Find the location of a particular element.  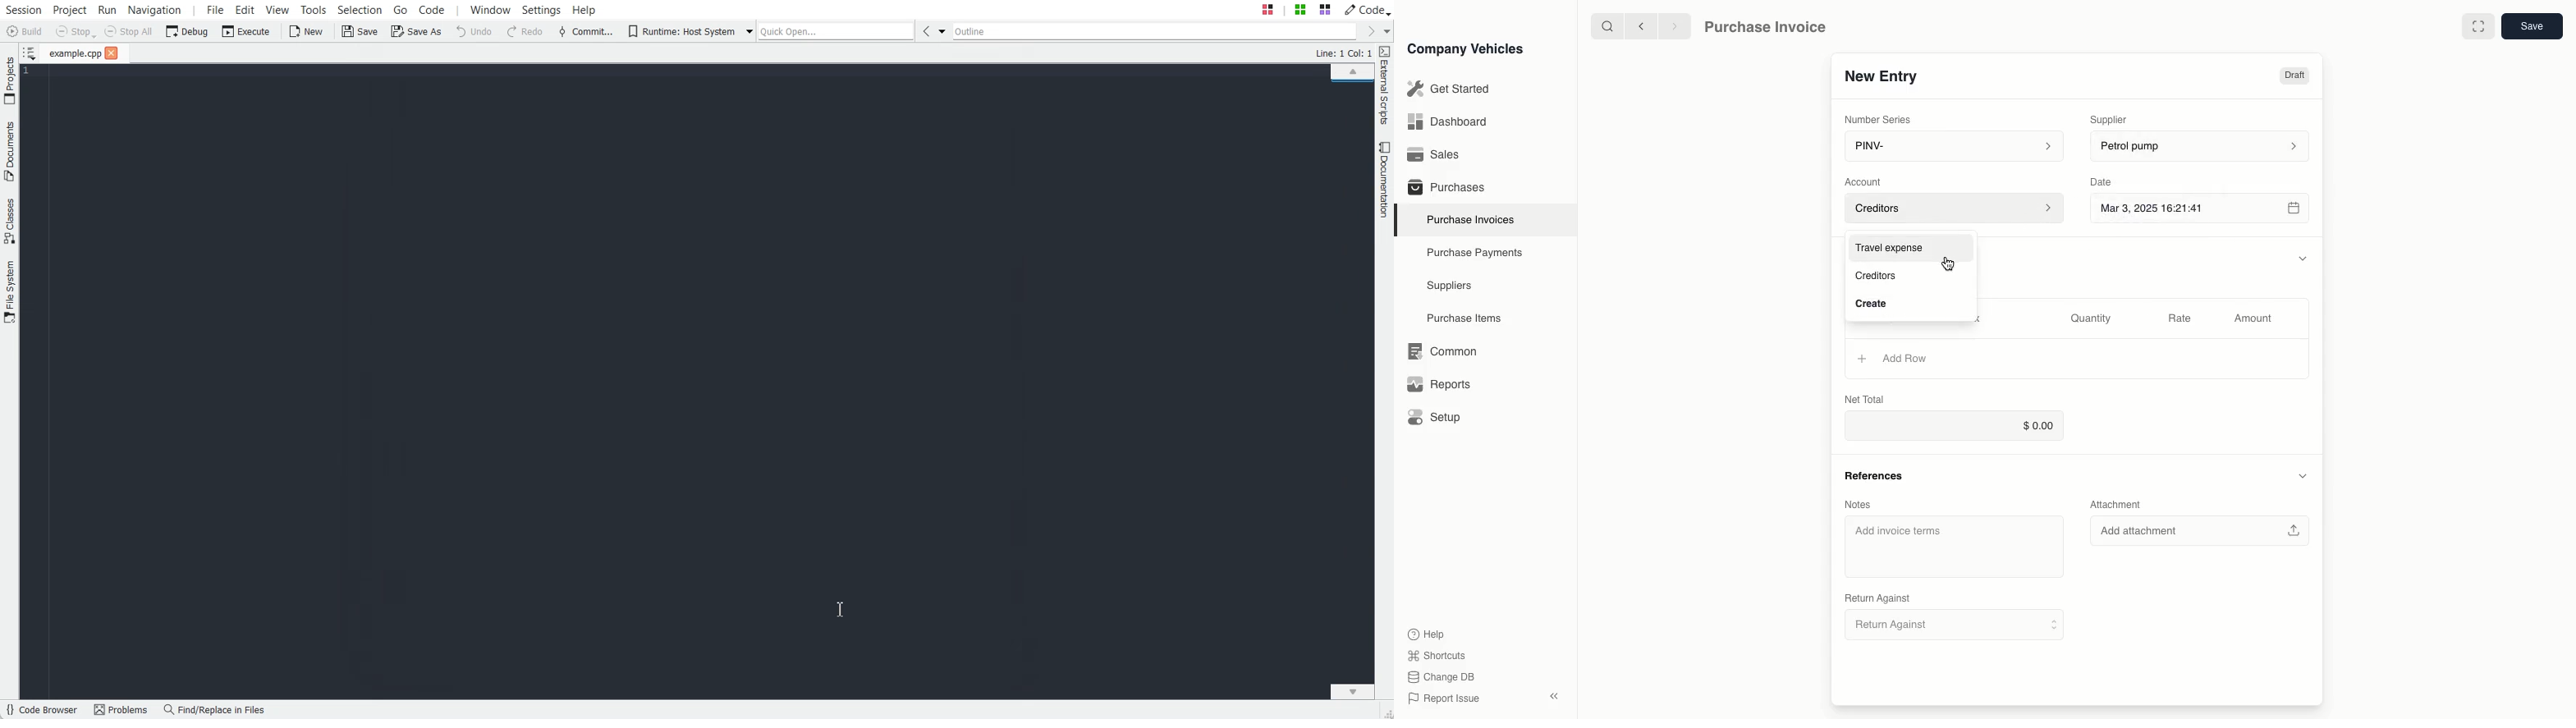

Quantity is located at coordinates (2093, 318).